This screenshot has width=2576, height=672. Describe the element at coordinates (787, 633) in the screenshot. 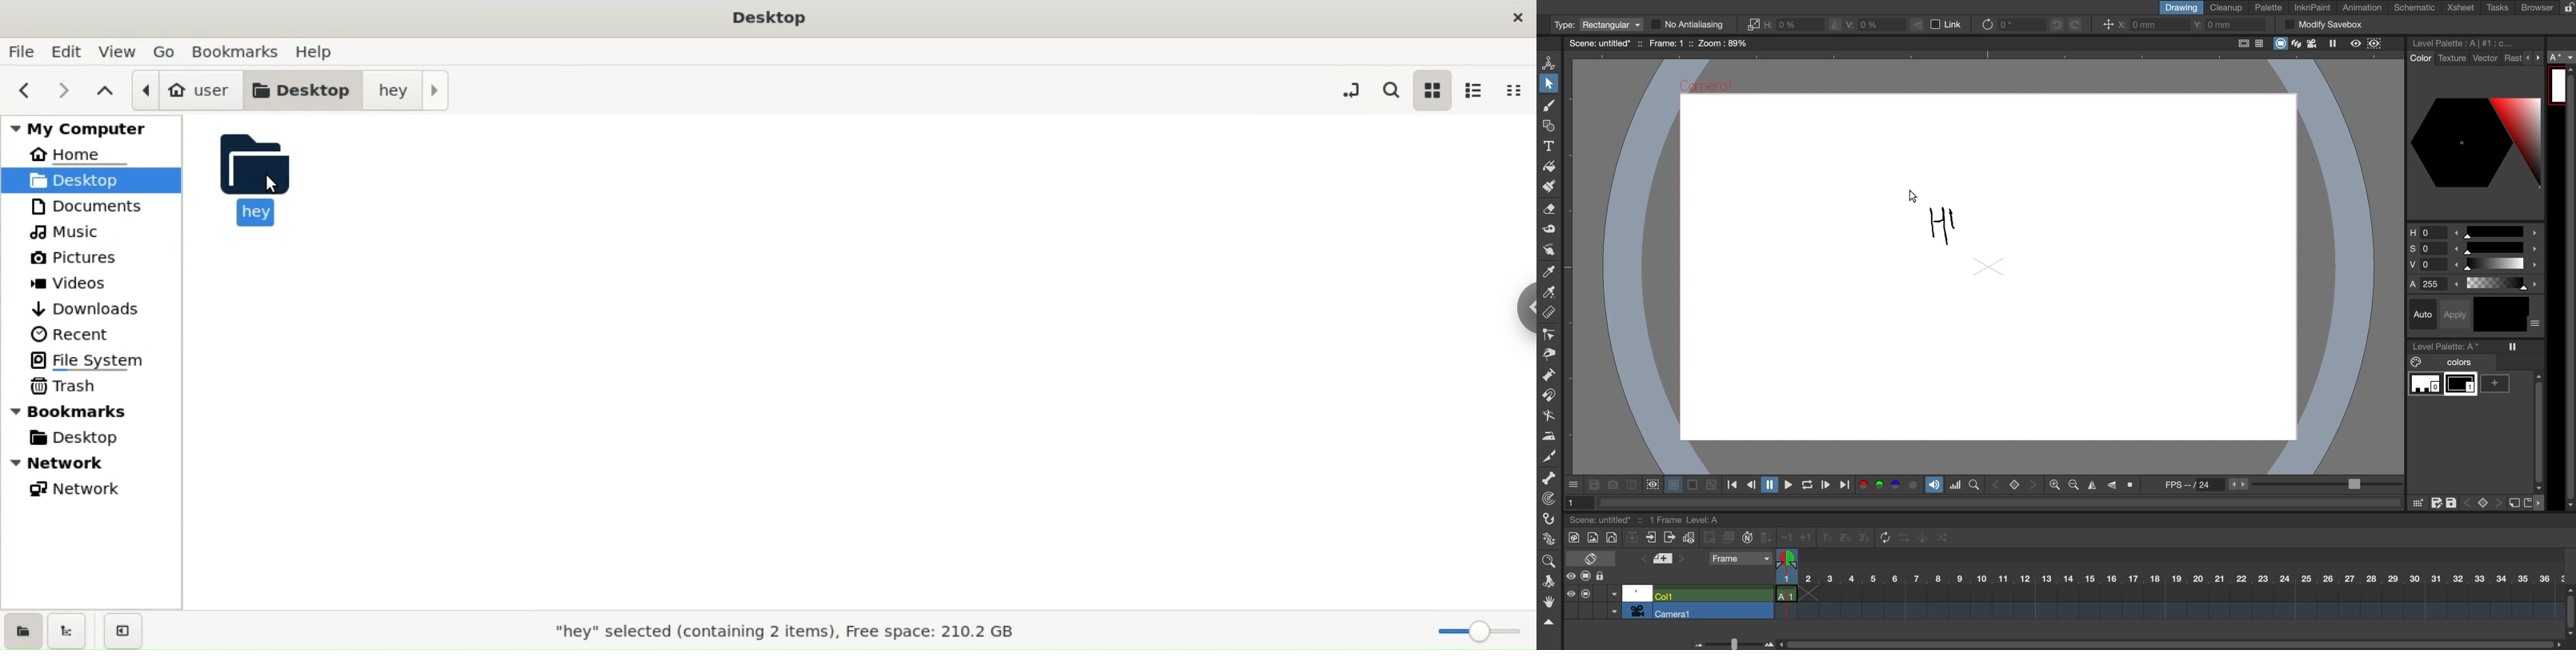

I see `"hey" selected(containing 2 items), Free space: 210.2 GB` at that location.